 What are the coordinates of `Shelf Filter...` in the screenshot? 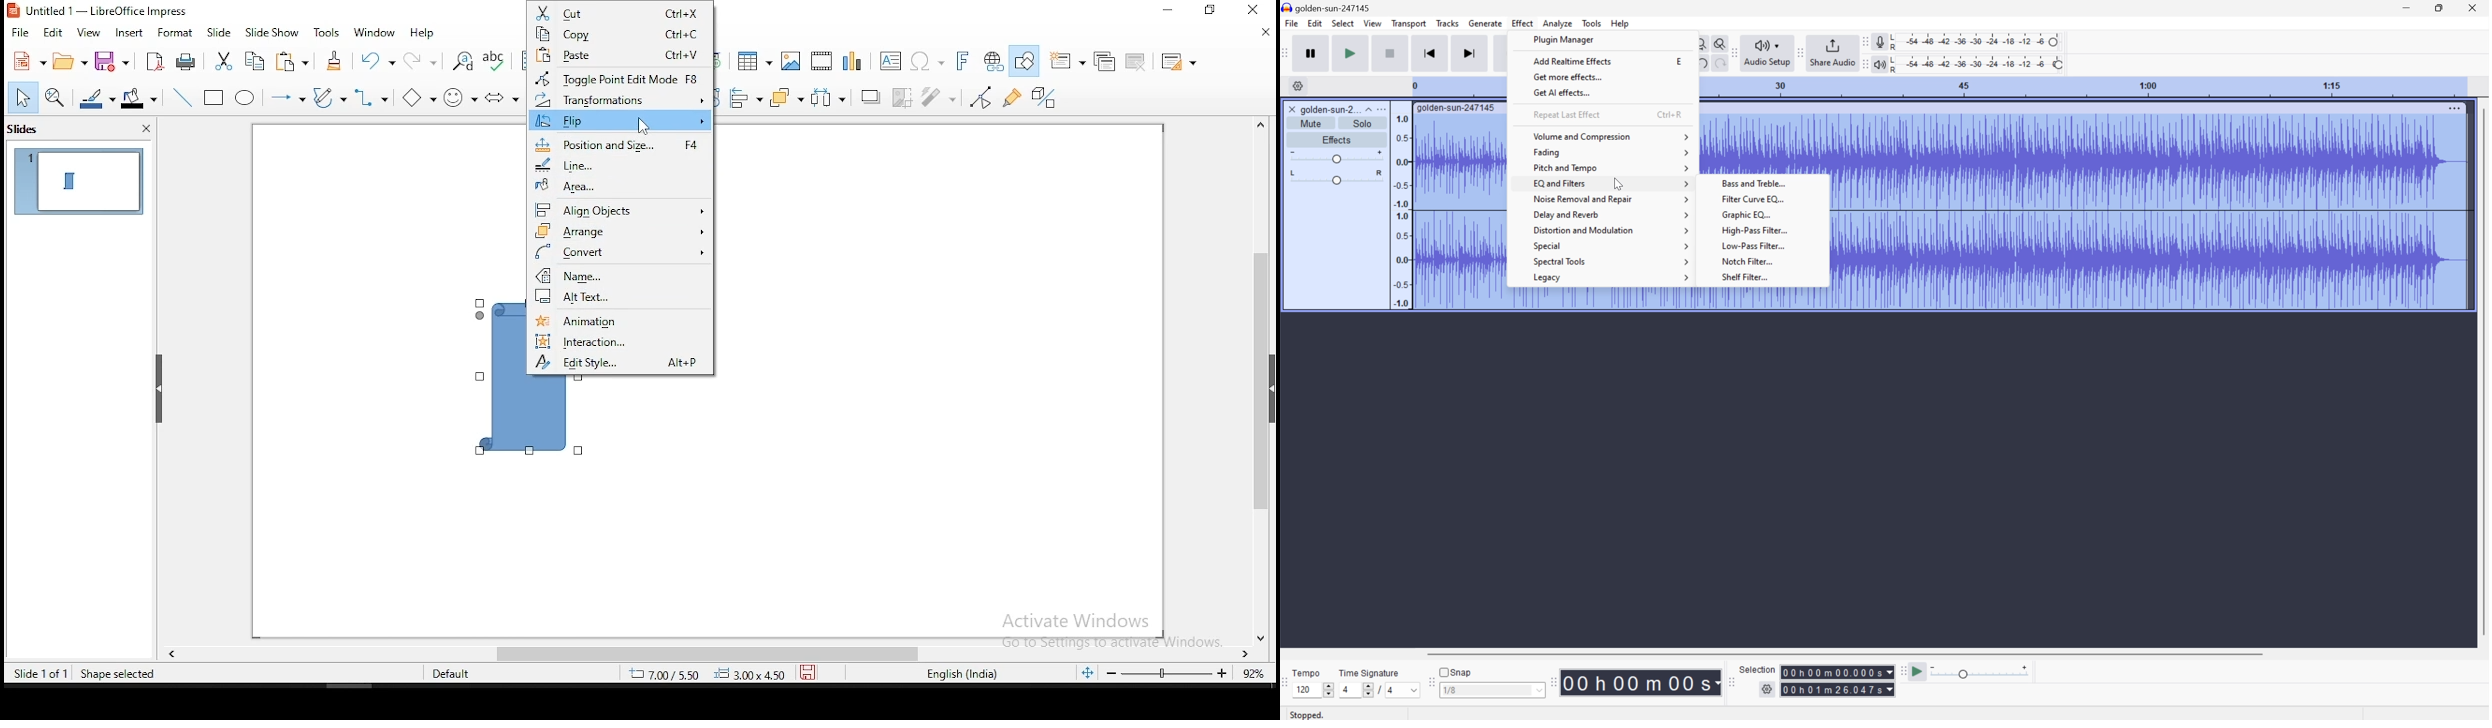 It's located at (1772, 278).